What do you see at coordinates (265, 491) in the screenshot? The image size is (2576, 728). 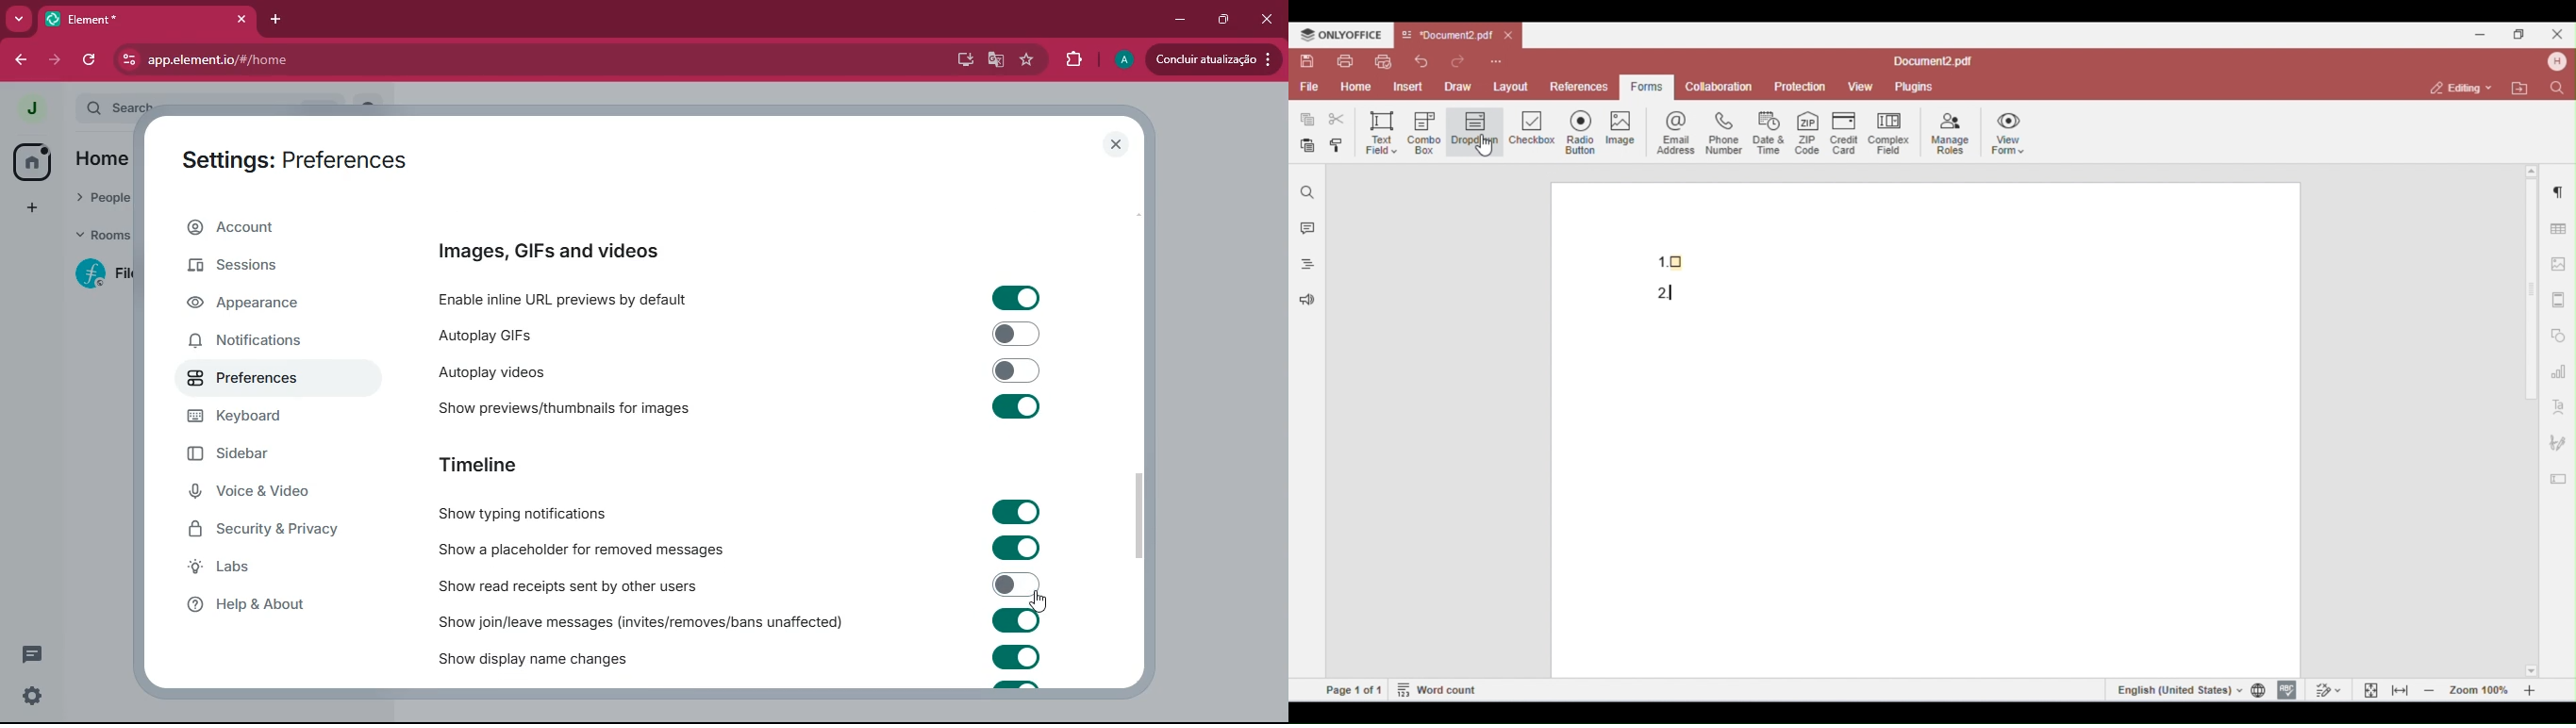 I see `voice & video` at bounding box center [265, 491].